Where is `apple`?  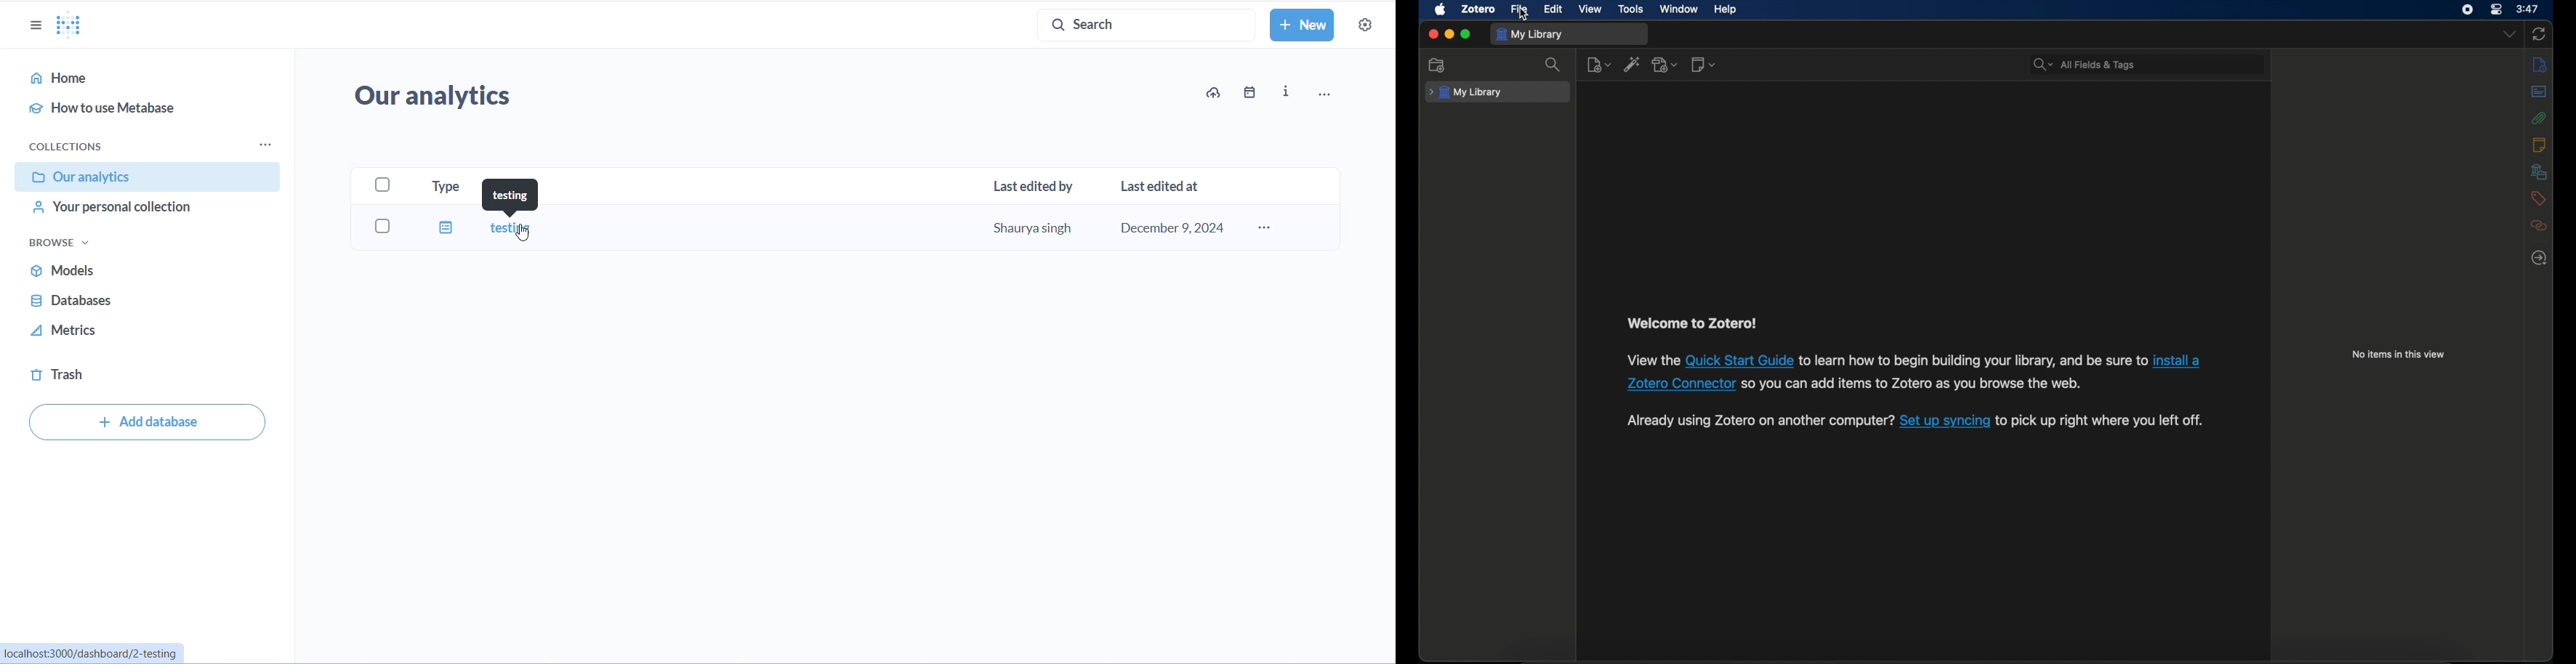
apple is located at coordinates (1440, 10).